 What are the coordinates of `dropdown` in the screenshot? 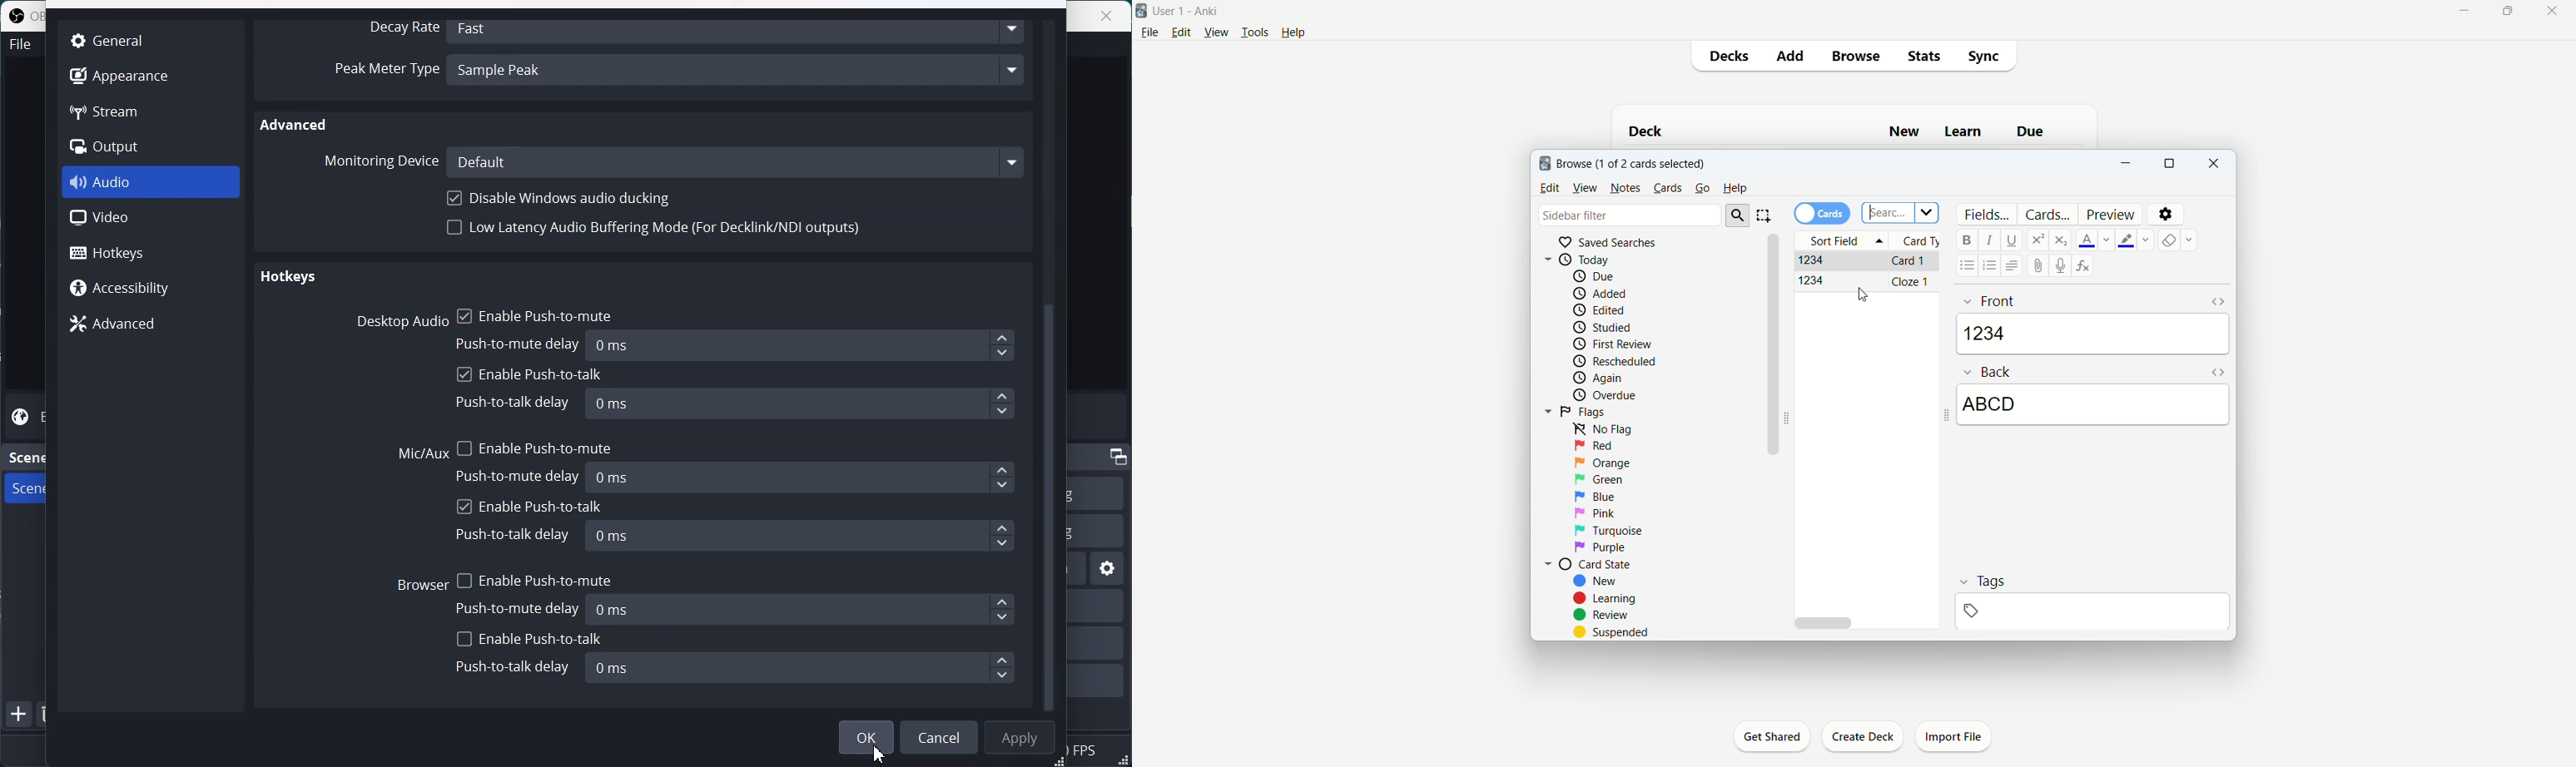 It's located at (1932, 213).